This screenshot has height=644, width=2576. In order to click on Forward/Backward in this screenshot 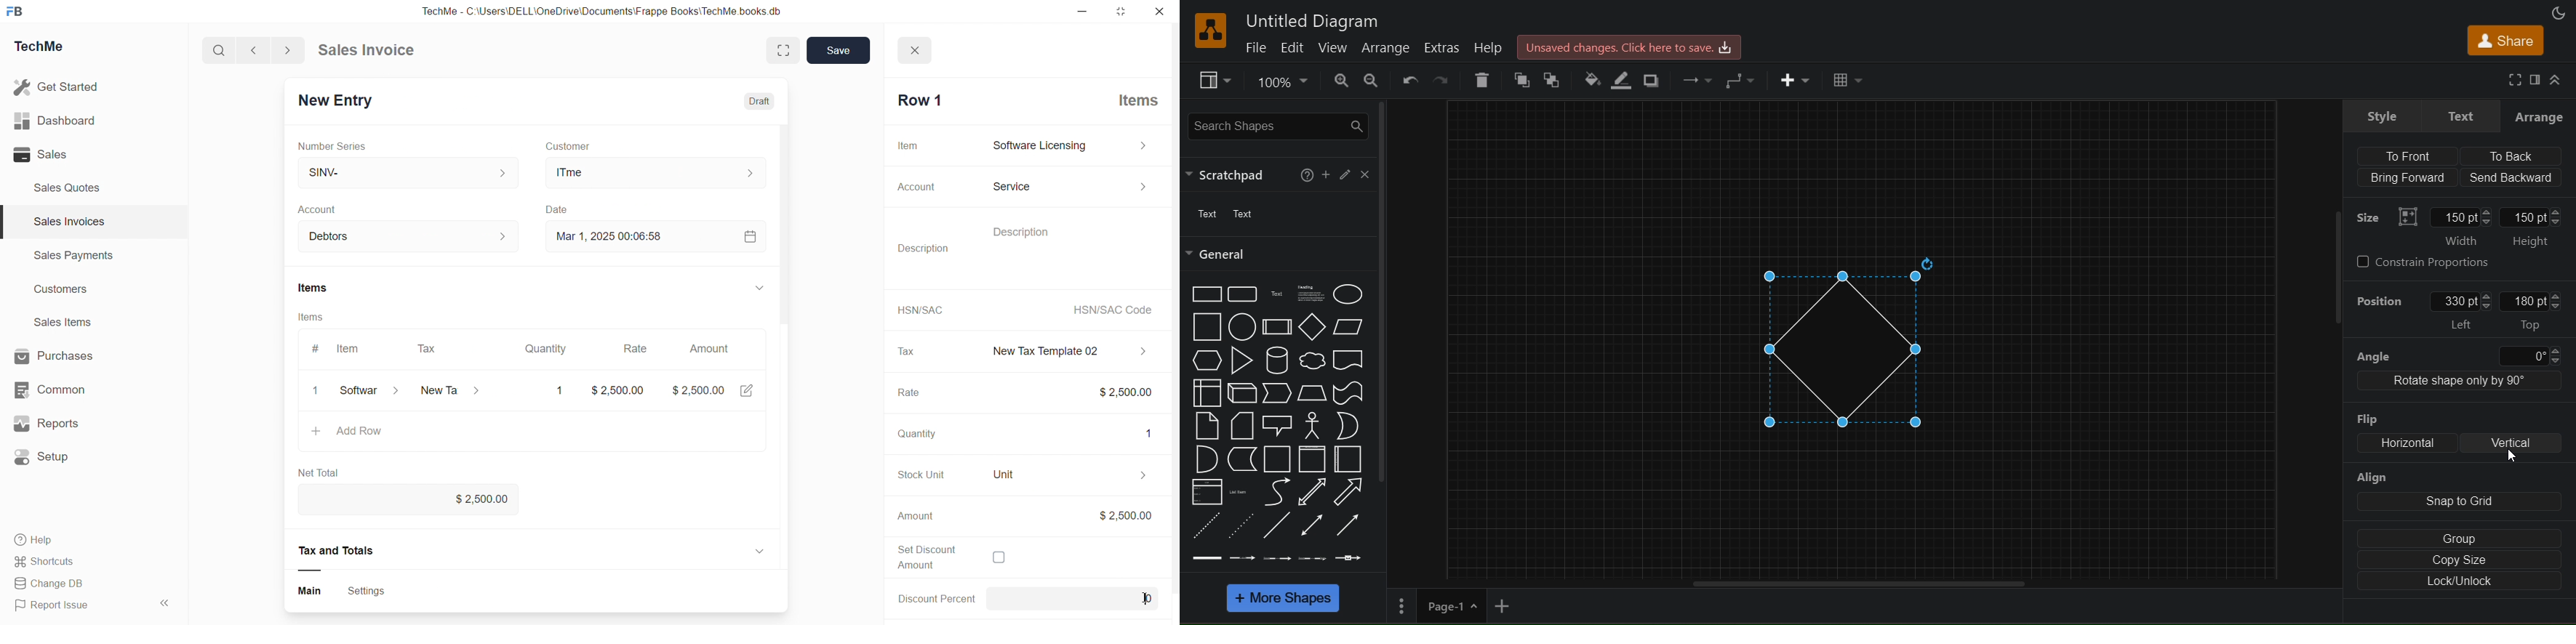, I will do `click(272, 49)`.